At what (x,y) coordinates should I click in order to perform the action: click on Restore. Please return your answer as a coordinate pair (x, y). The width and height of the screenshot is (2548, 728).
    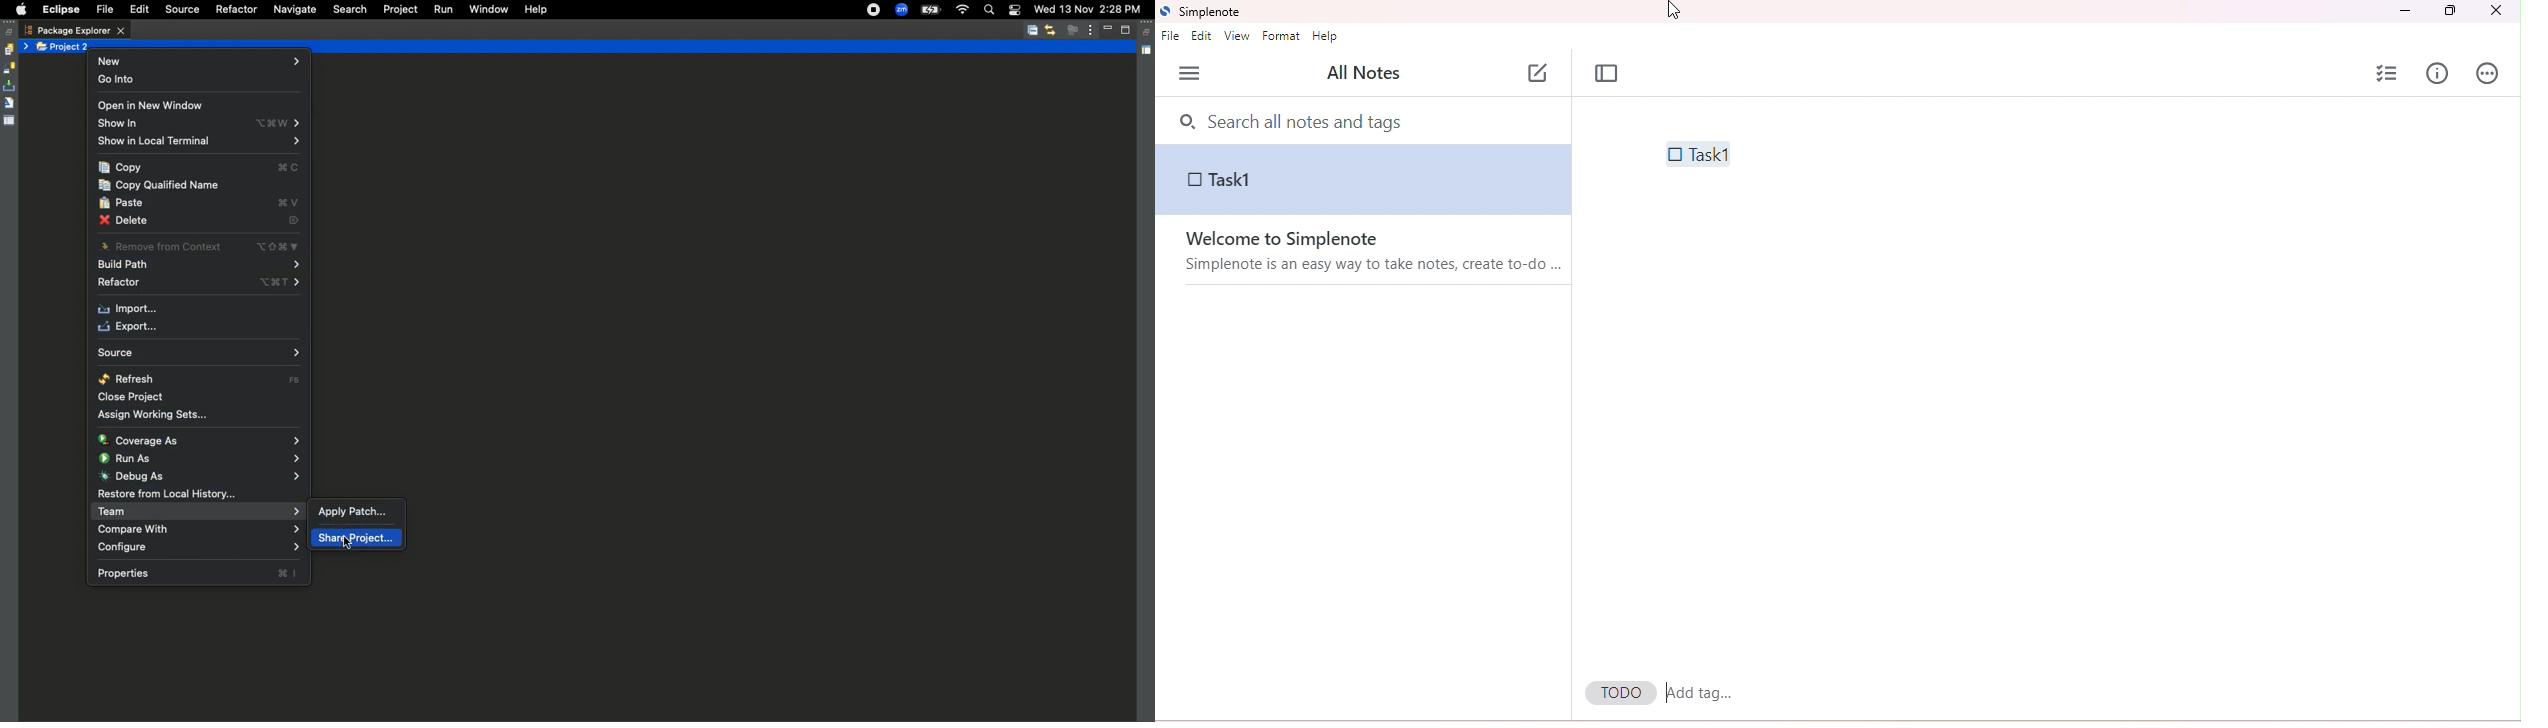
    Looking at the image, I should click on (1148, 33).